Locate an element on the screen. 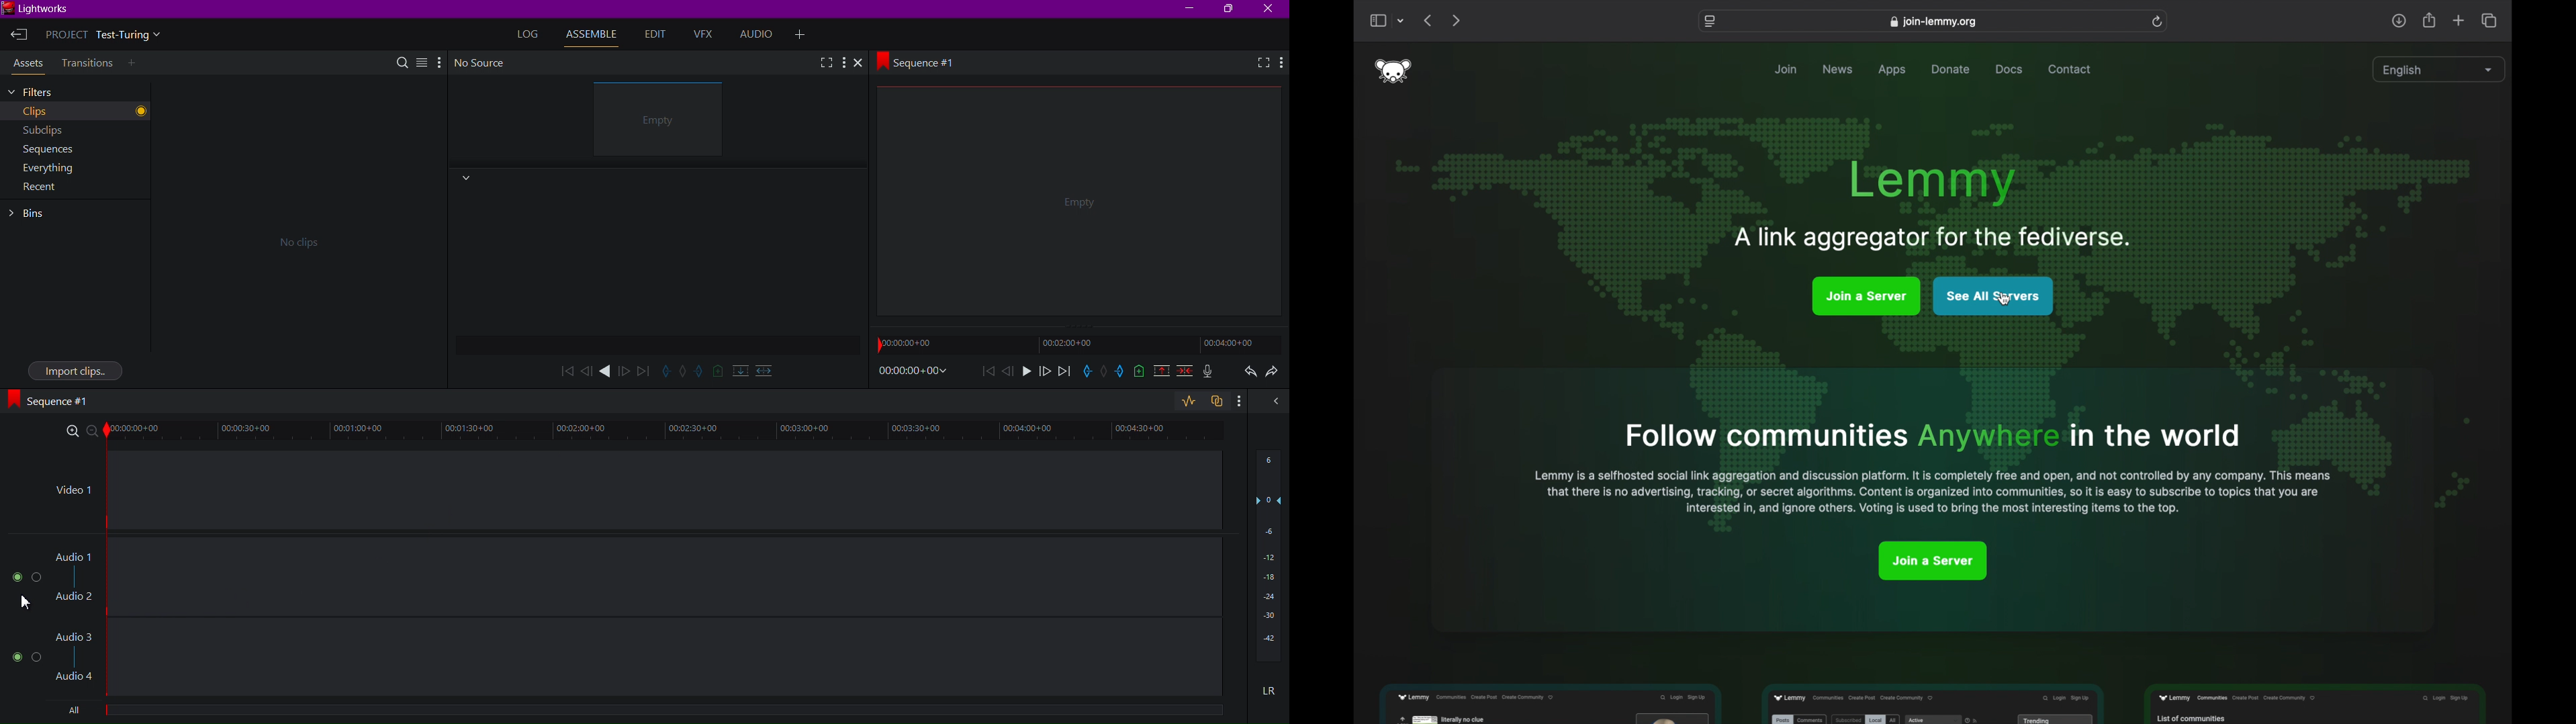 This screenshot has height=728, width=2576. english is located at coordinates (2438, 71).